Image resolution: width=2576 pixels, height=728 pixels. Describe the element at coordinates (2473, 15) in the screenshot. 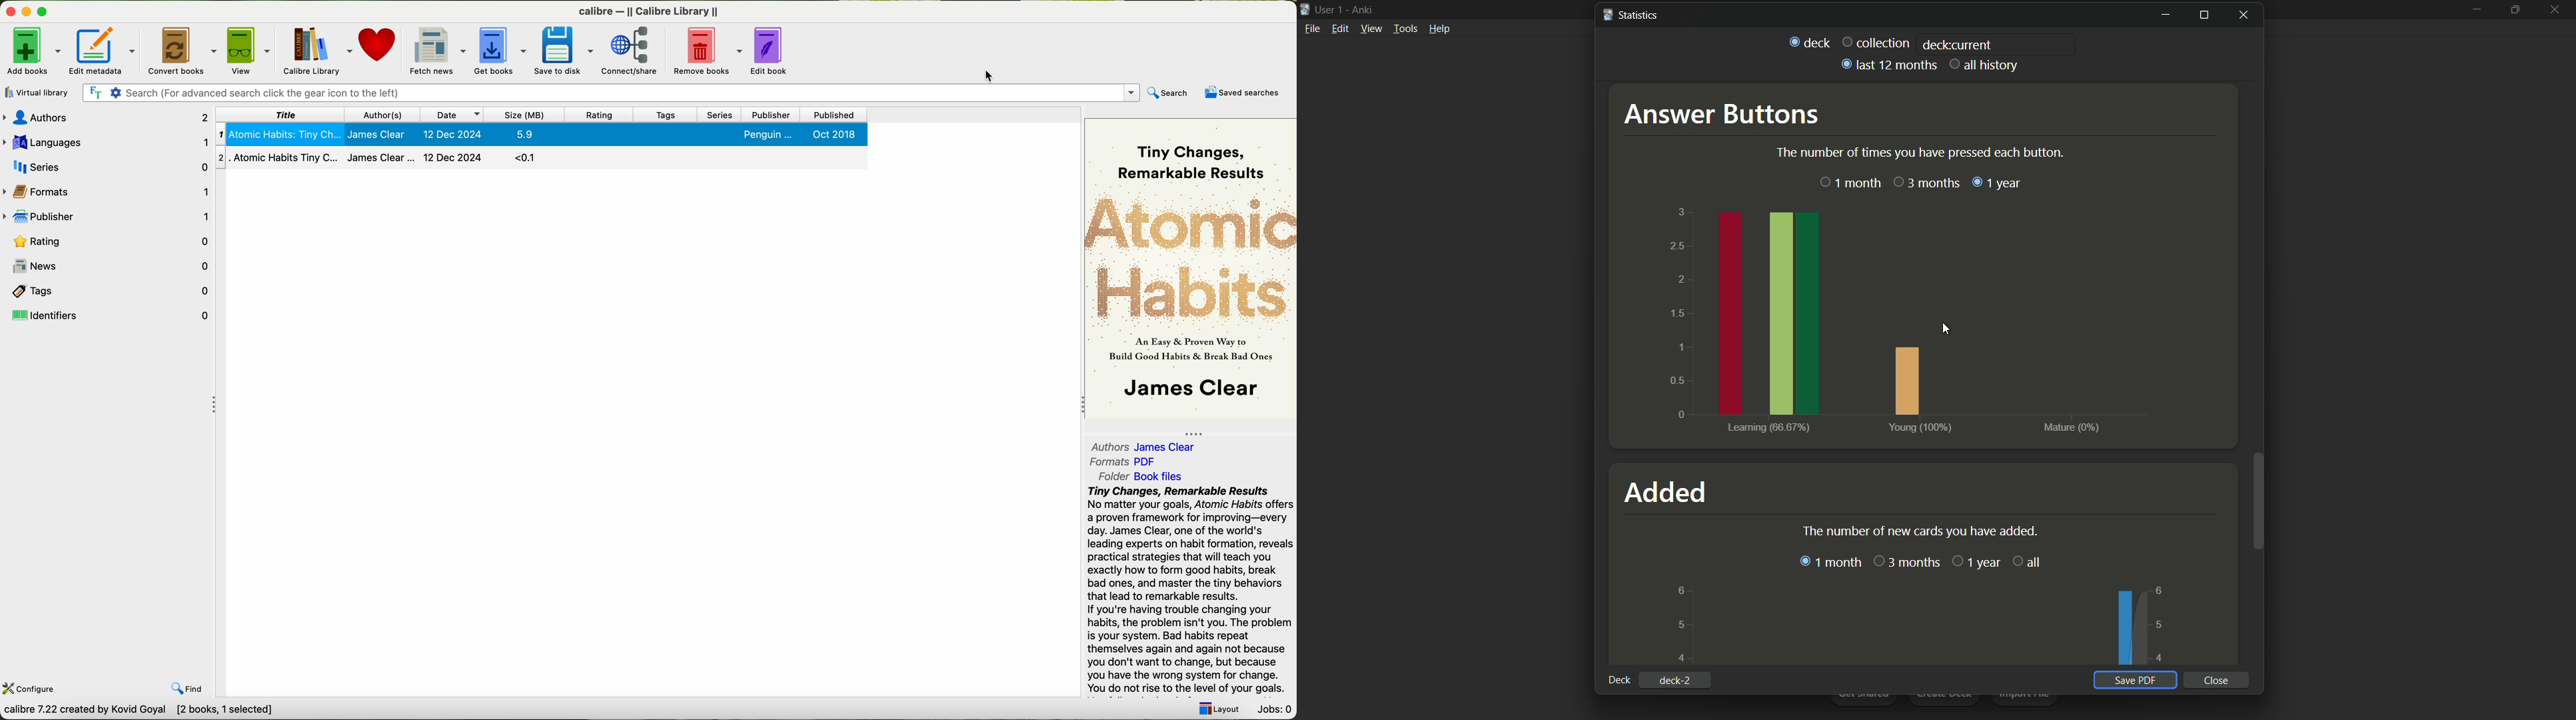

I see `minimize` at that location.